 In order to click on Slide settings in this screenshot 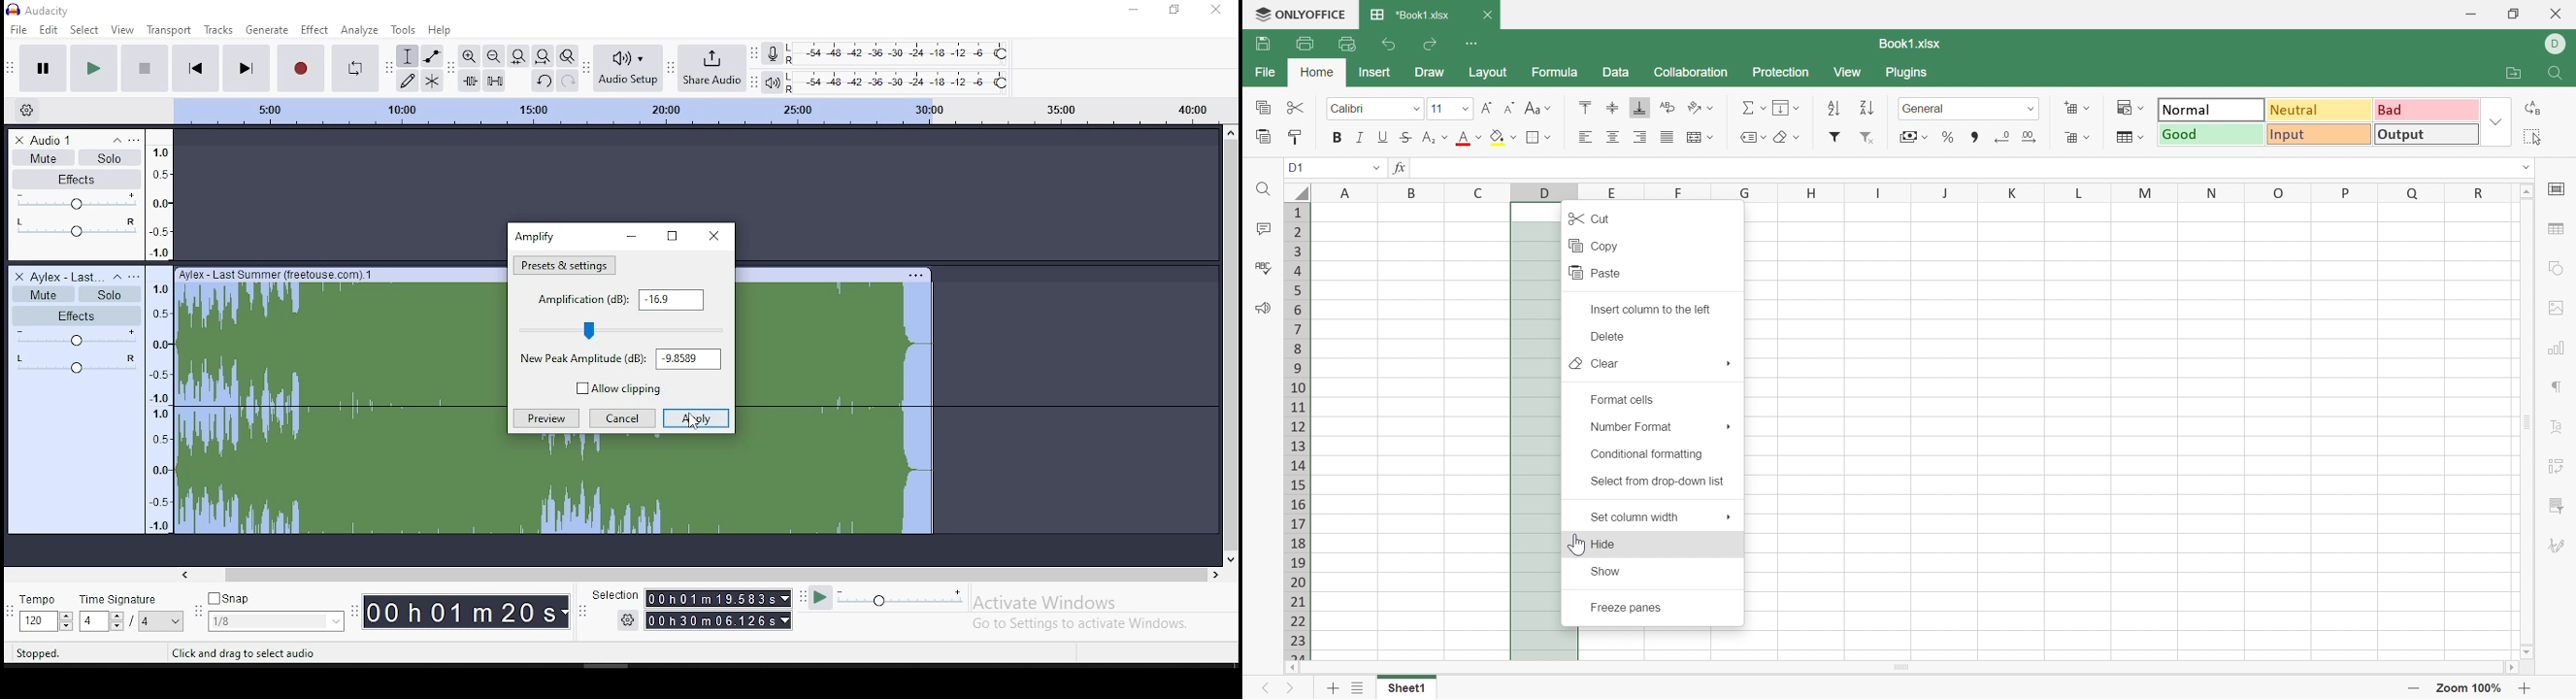, I will do `click(2555, 192)`.